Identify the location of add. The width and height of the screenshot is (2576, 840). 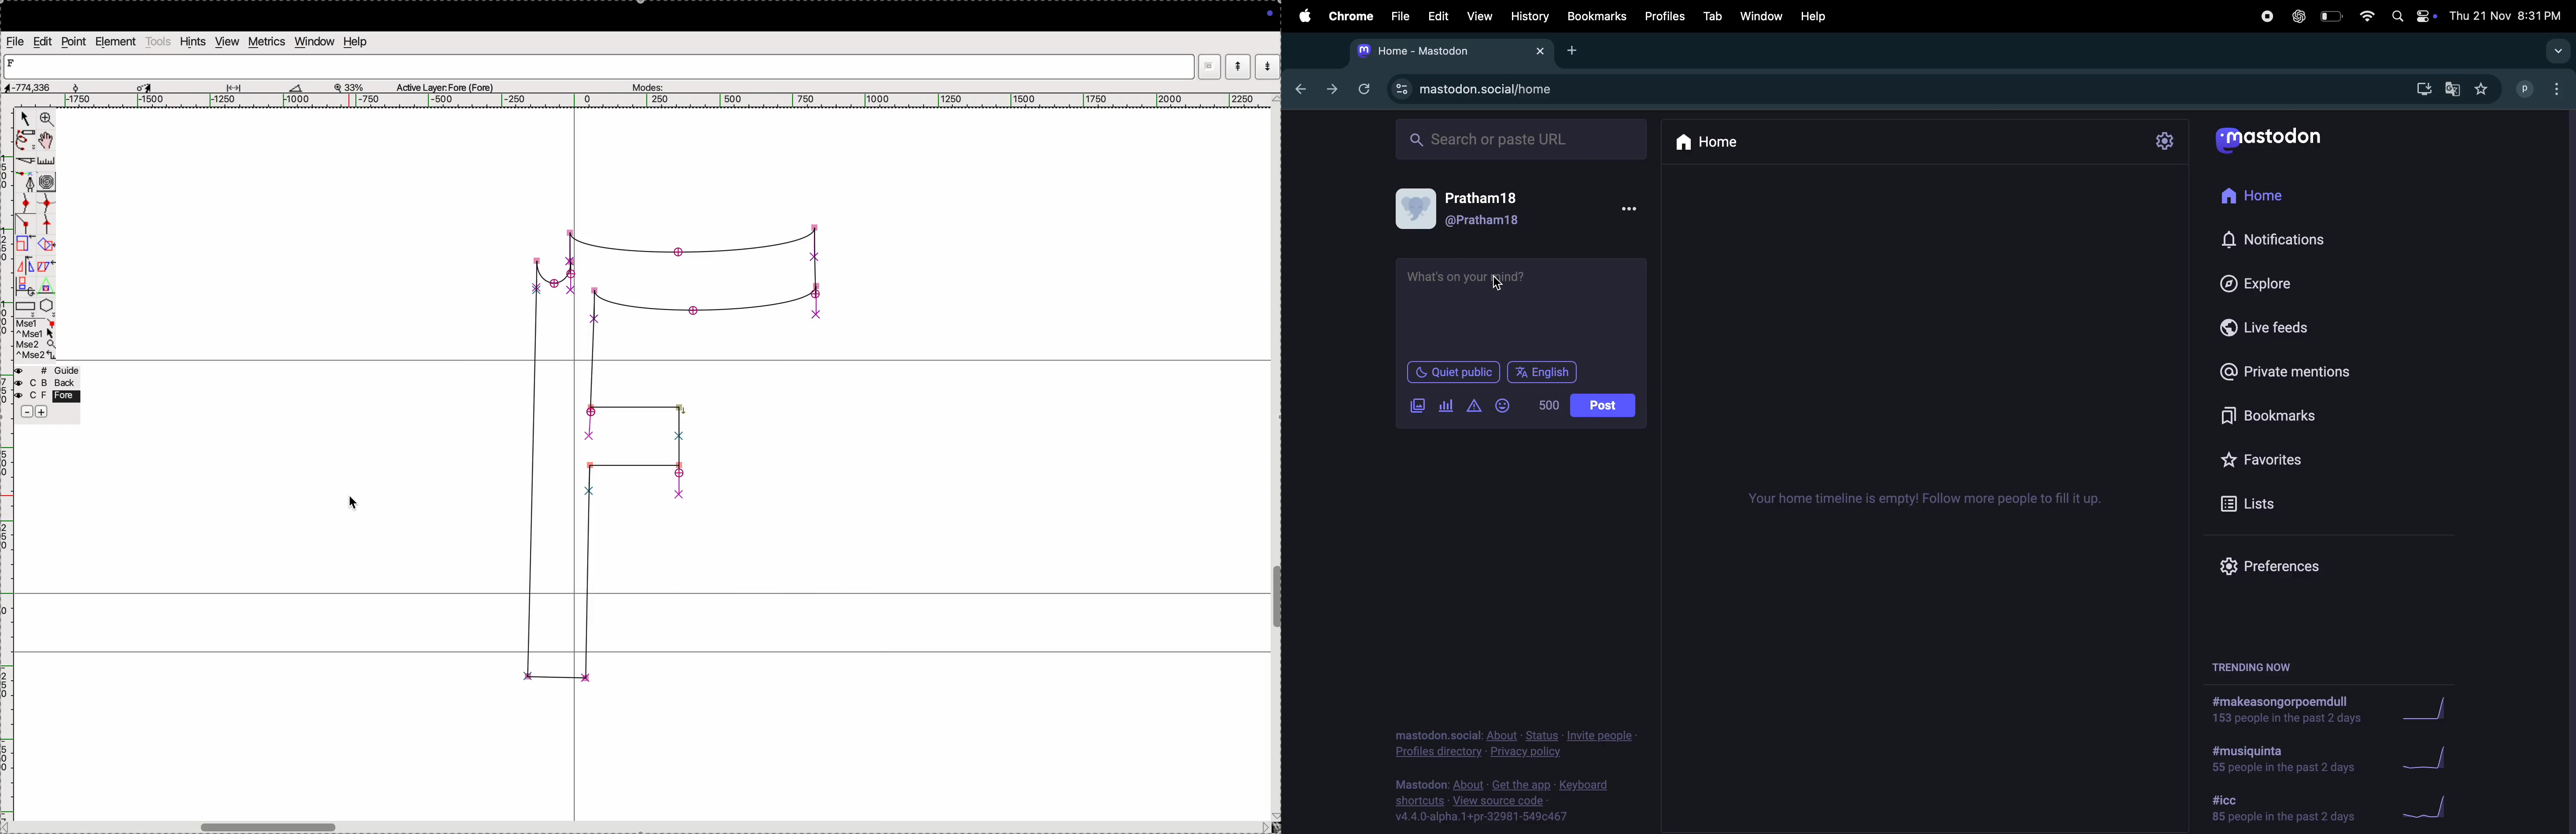
(43, 414).